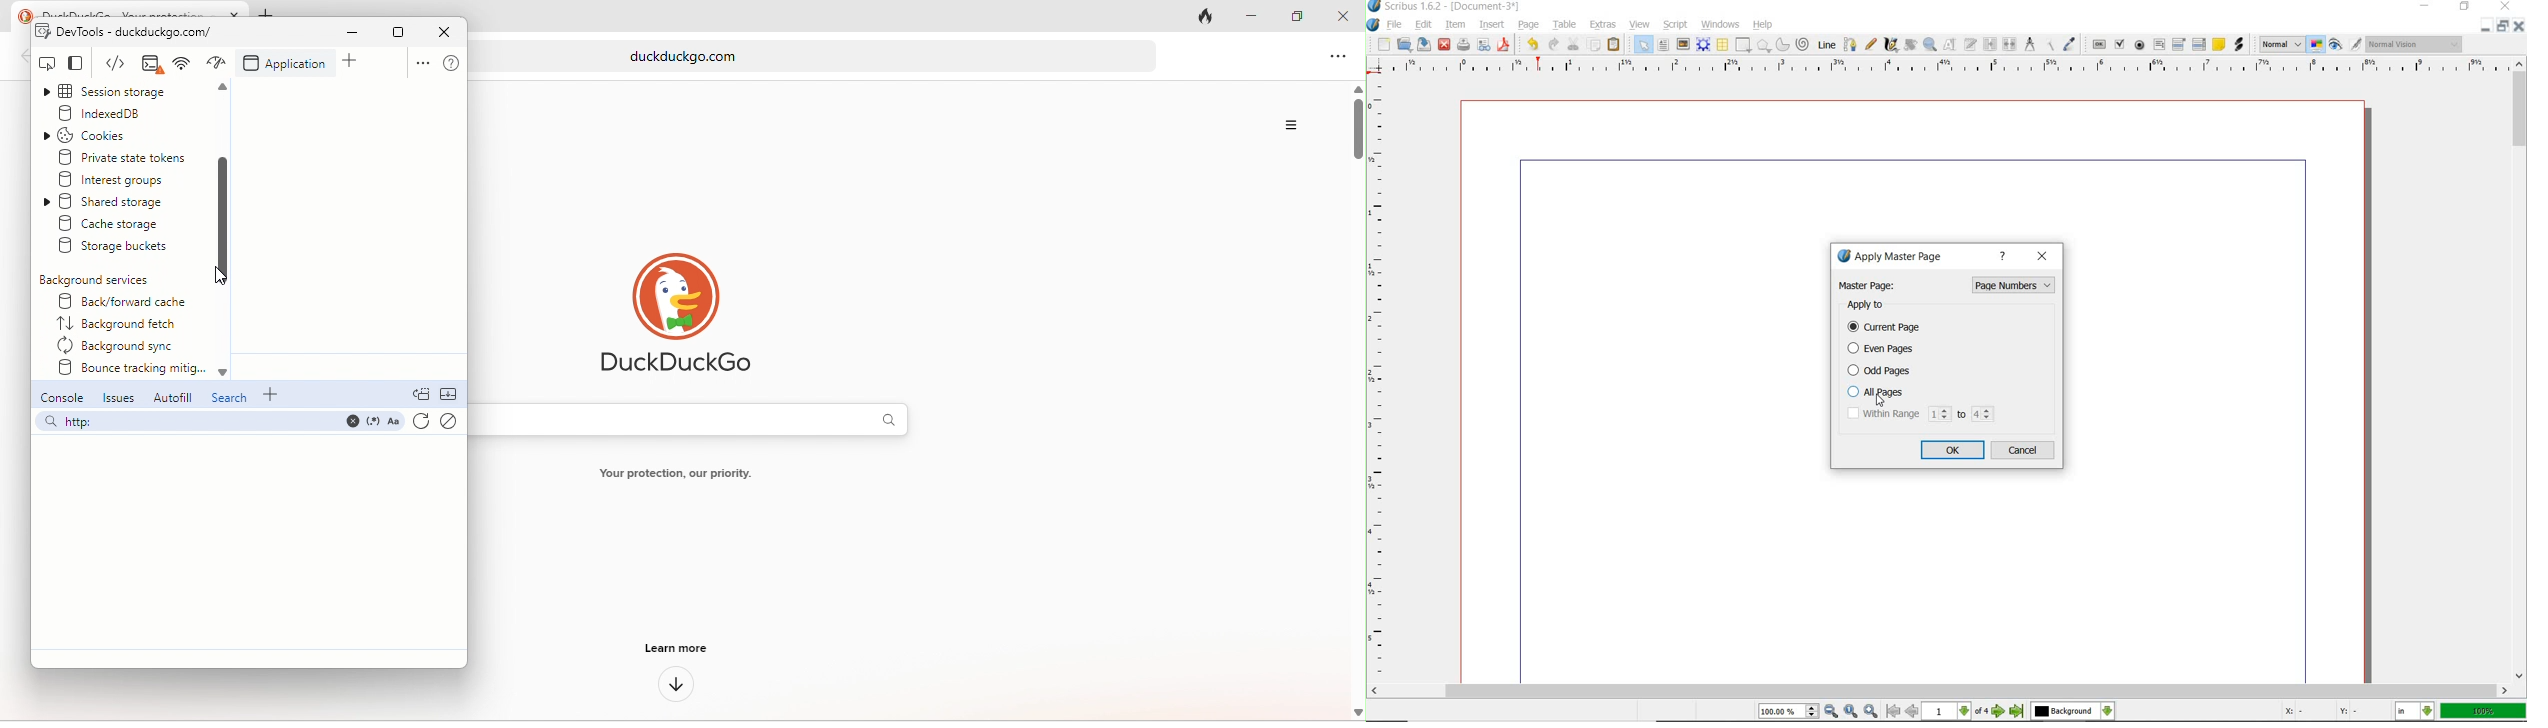 The height and width of the screenshot is (728, 2548). I want to click on eye dropper, so click(2069, 45).